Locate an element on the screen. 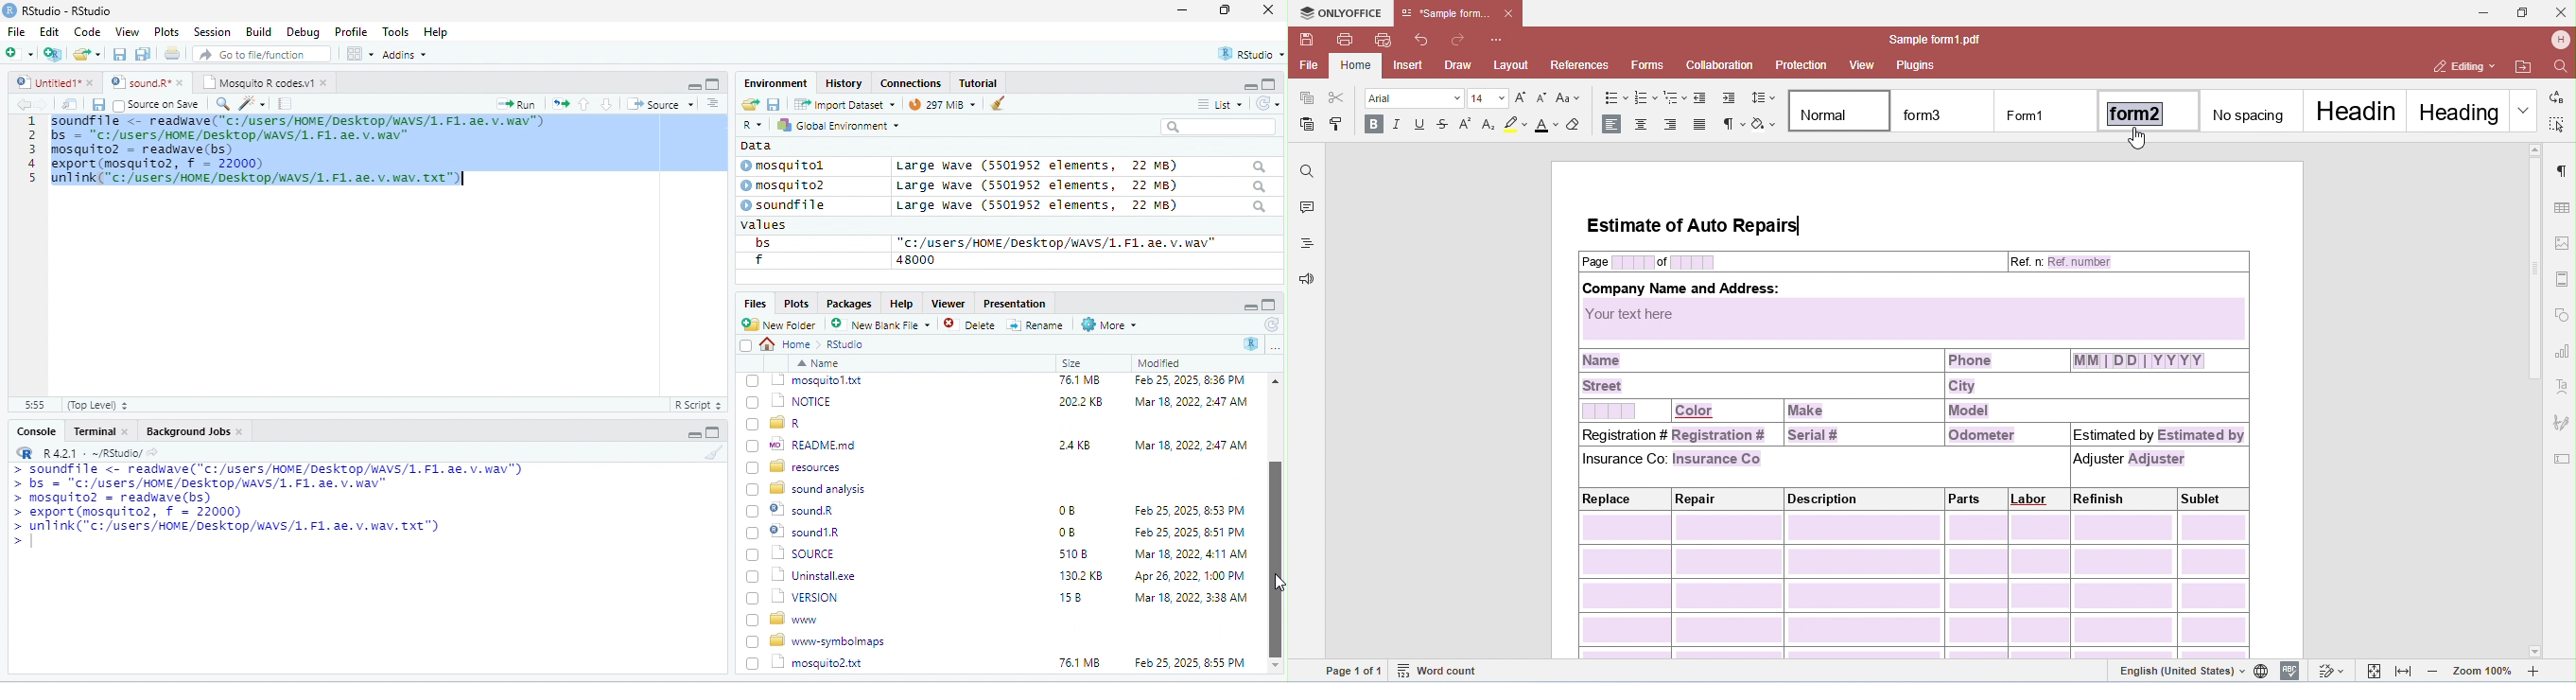 This screenshot has width=2576, height=700. maximize is located at coordinates (712, 432).